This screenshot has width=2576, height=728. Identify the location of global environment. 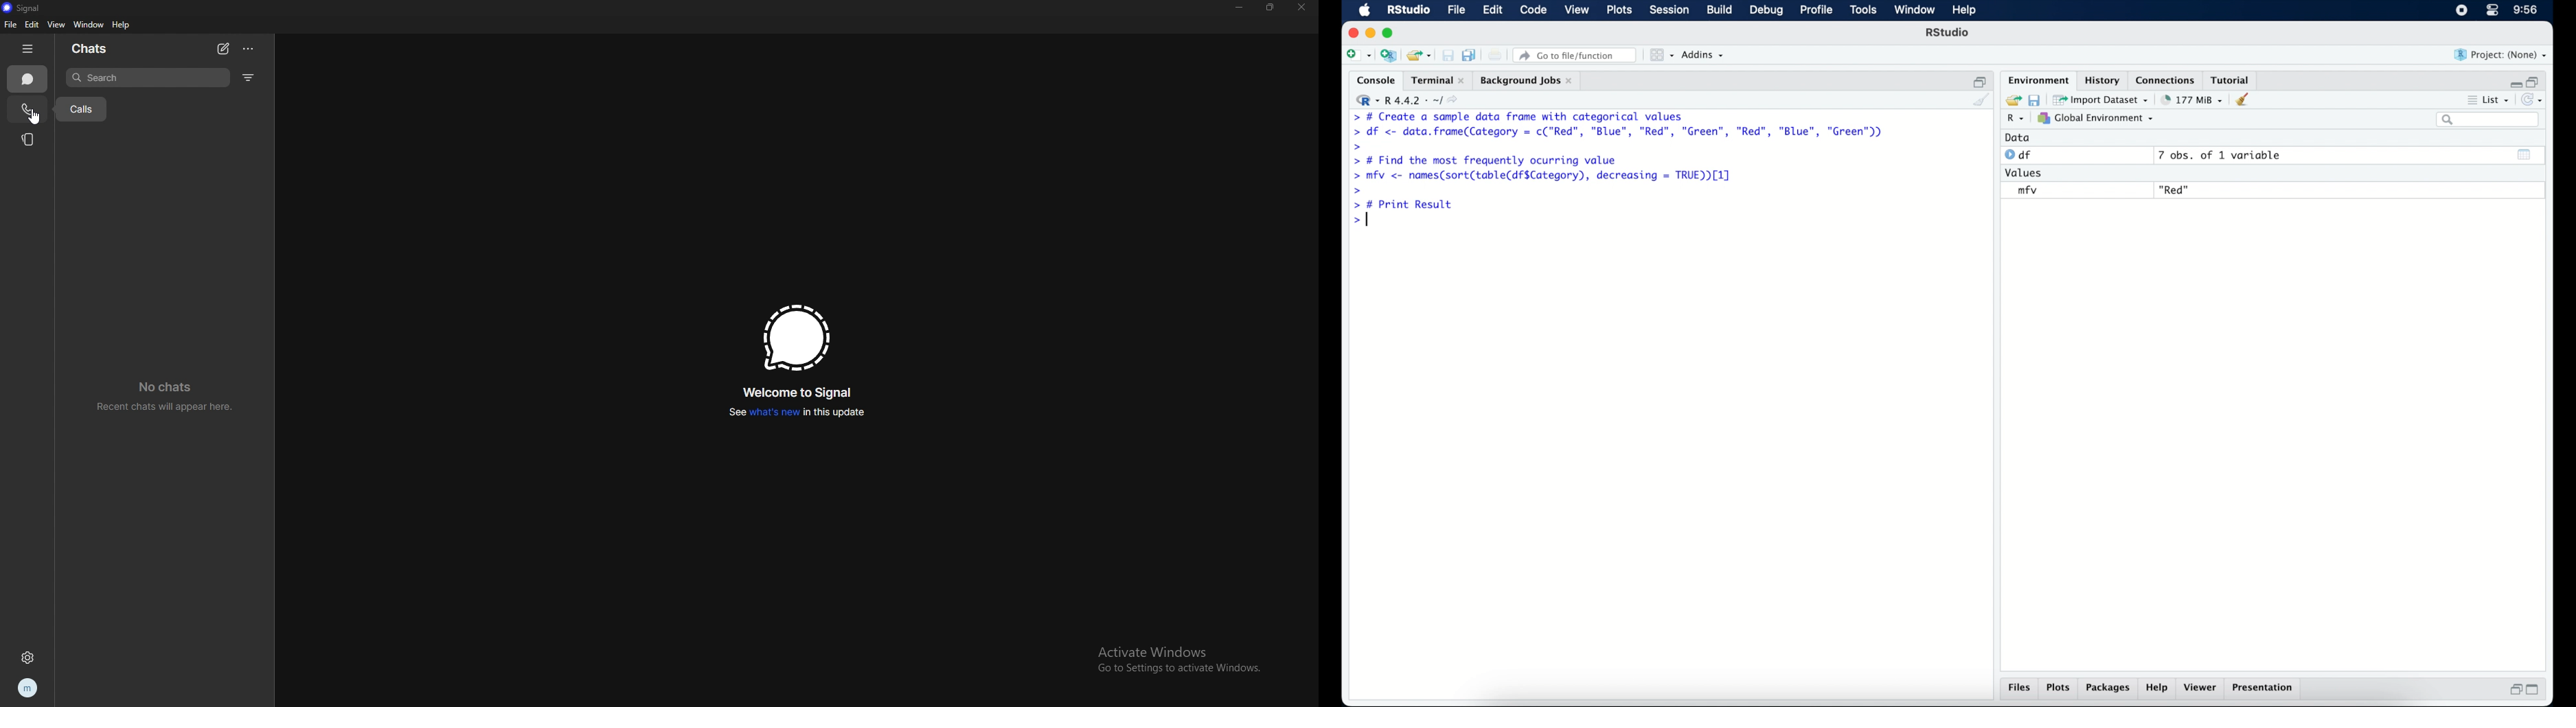
(2100, 118).